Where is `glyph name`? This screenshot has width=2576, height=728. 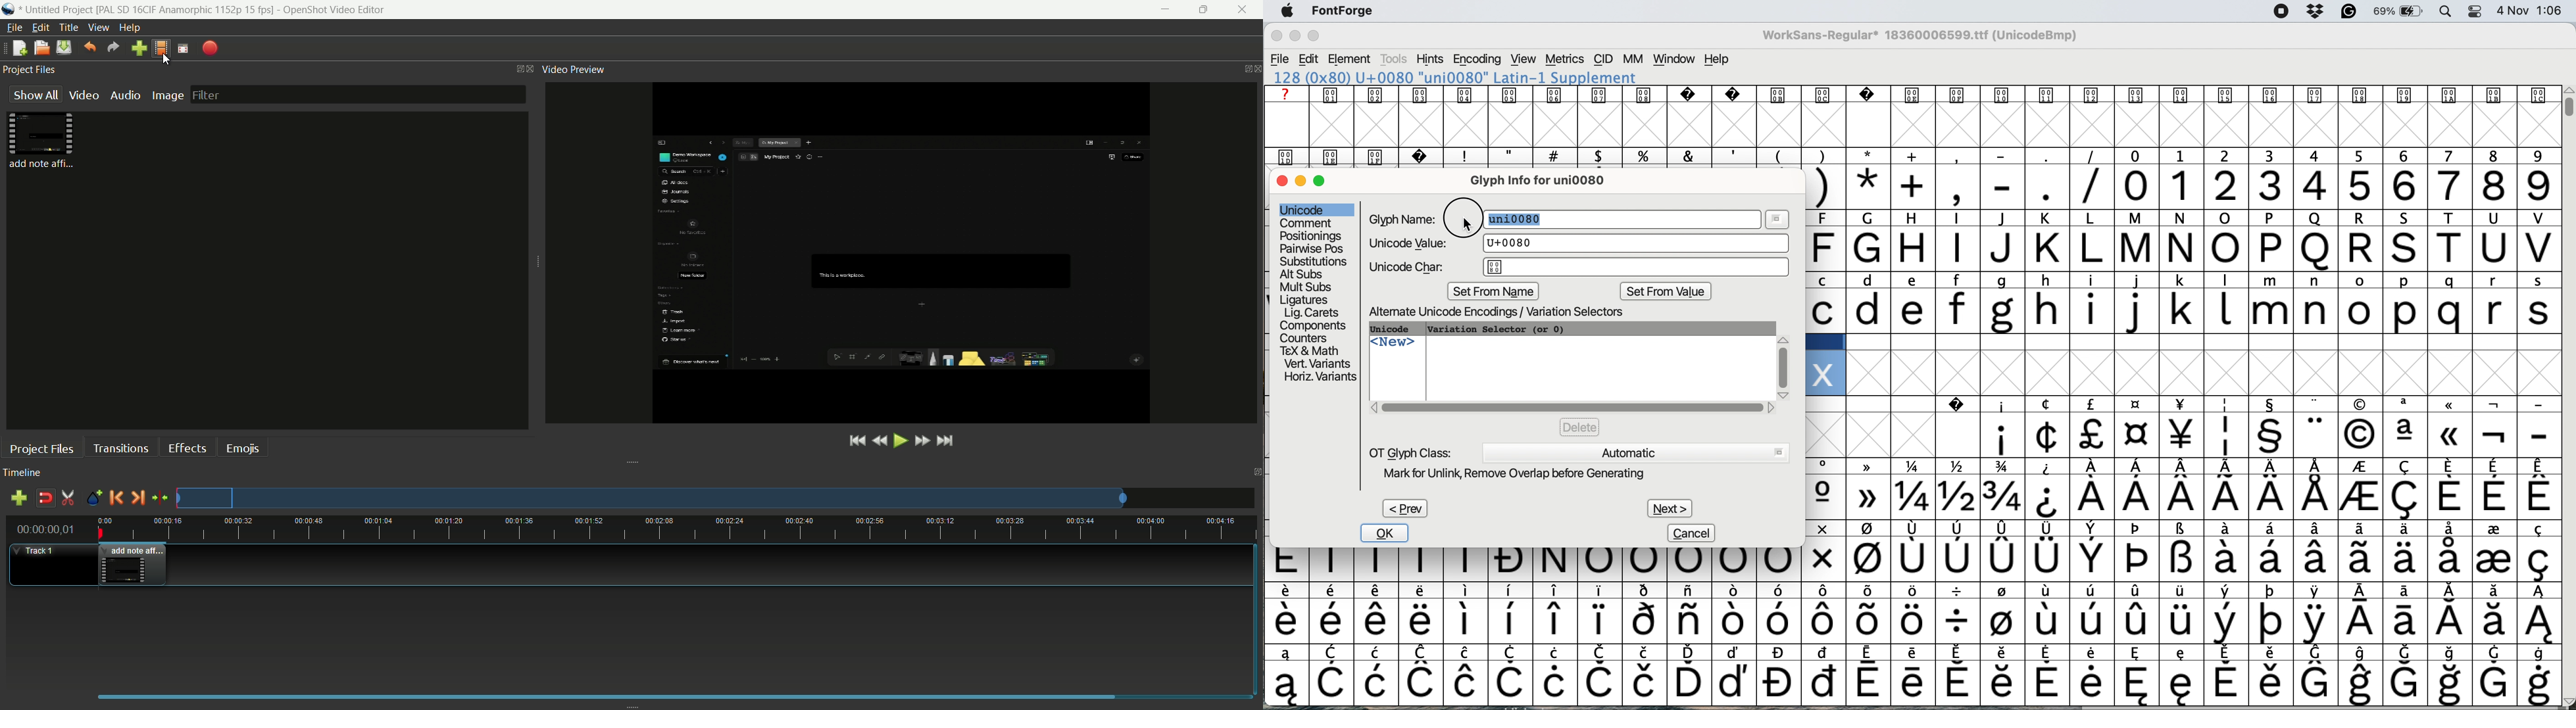 glyph name is located at coordinates (1406, 219).